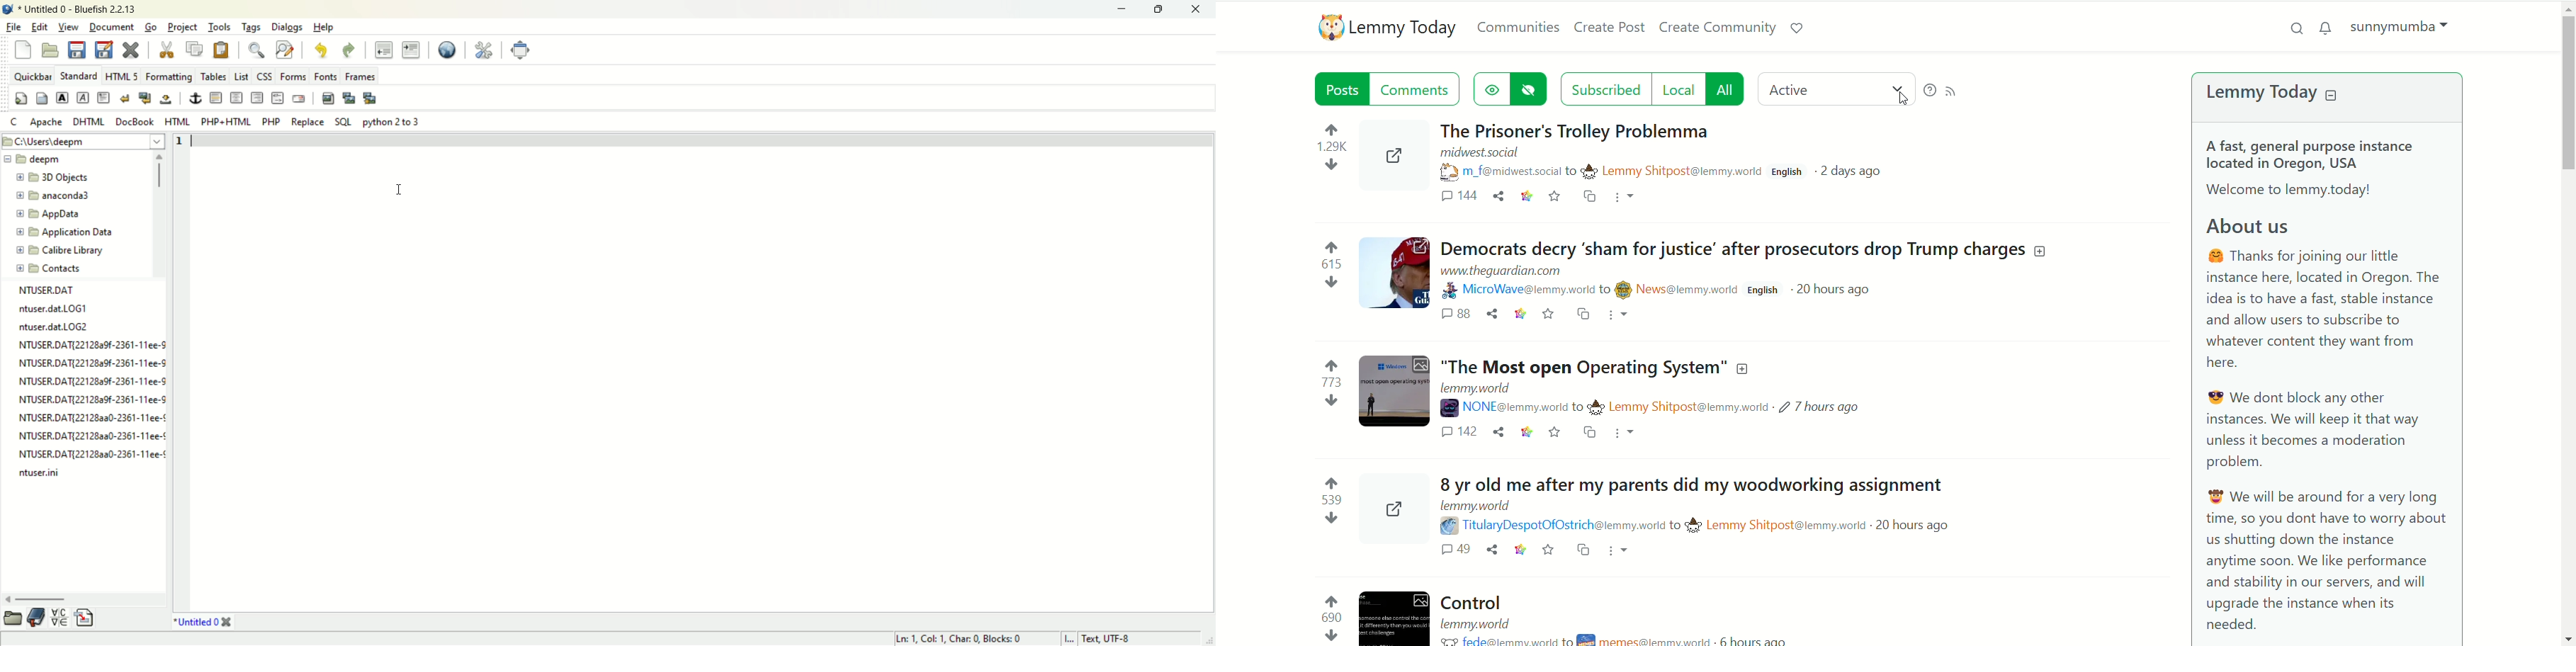  What do you see at coordinates (158, 198) in the screenshot?
I see `vertical scroll bar` at bounding box center [158, 198].